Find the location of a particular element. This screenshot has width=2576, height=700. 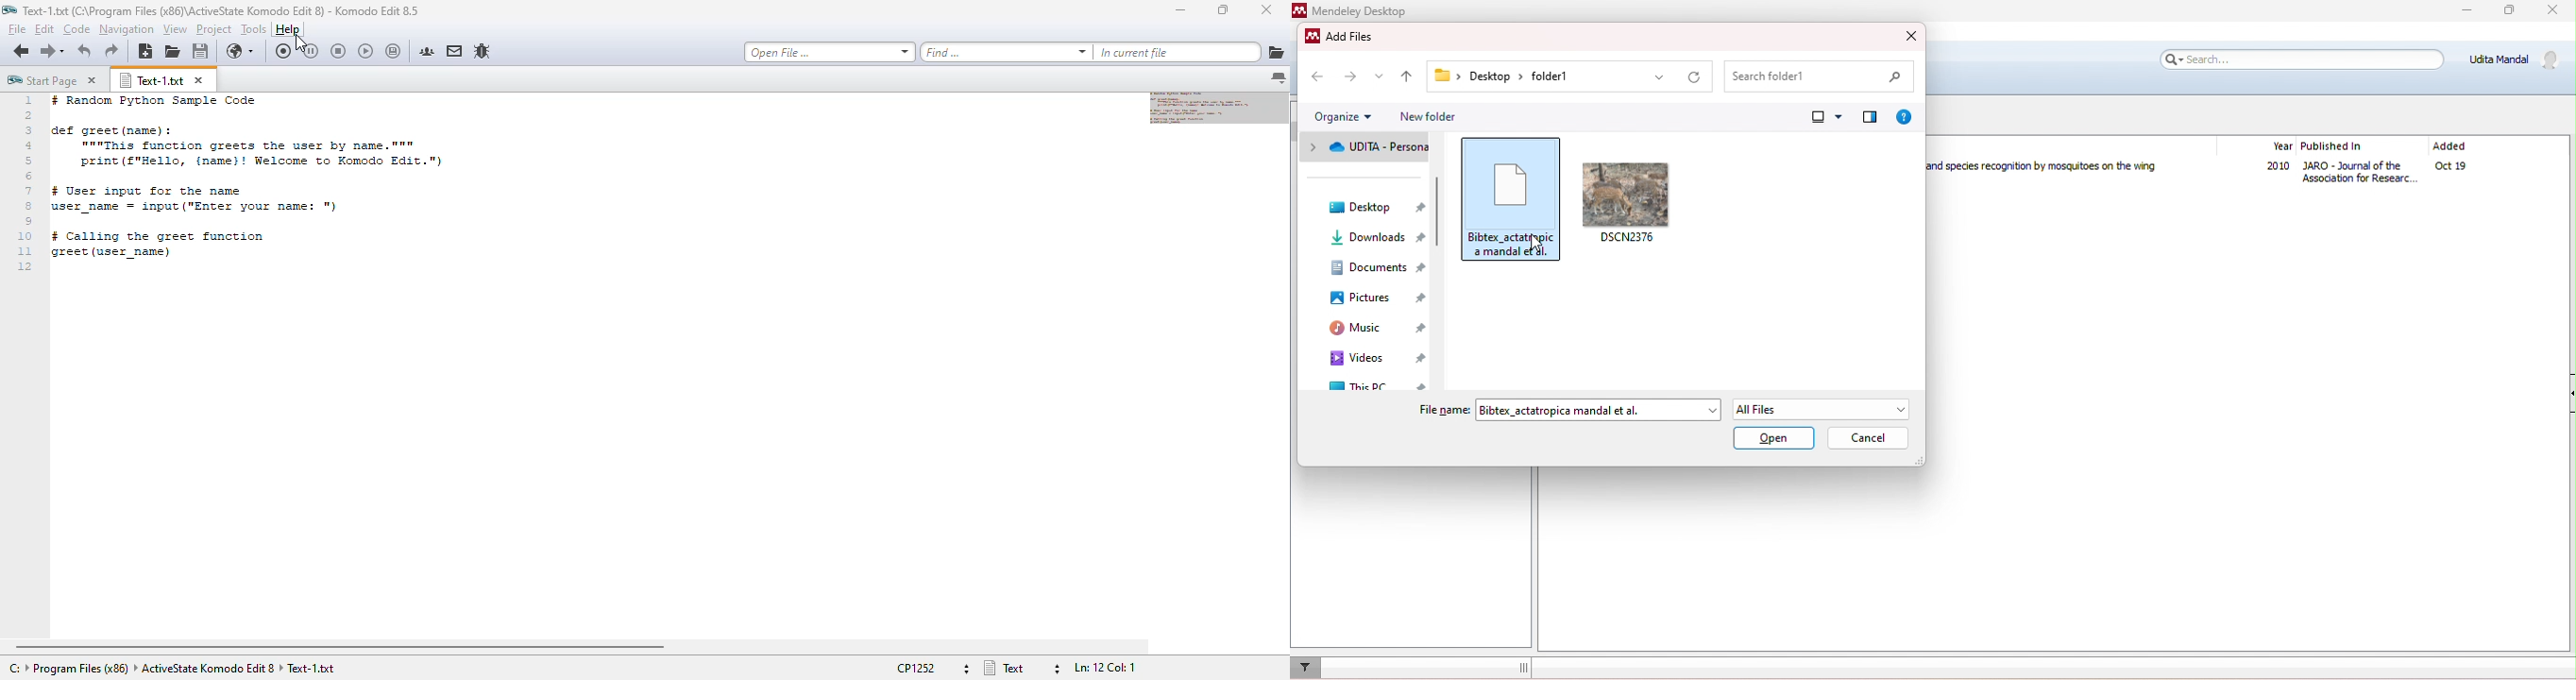

UDITA - personal is located at coordinates (1367, 147).